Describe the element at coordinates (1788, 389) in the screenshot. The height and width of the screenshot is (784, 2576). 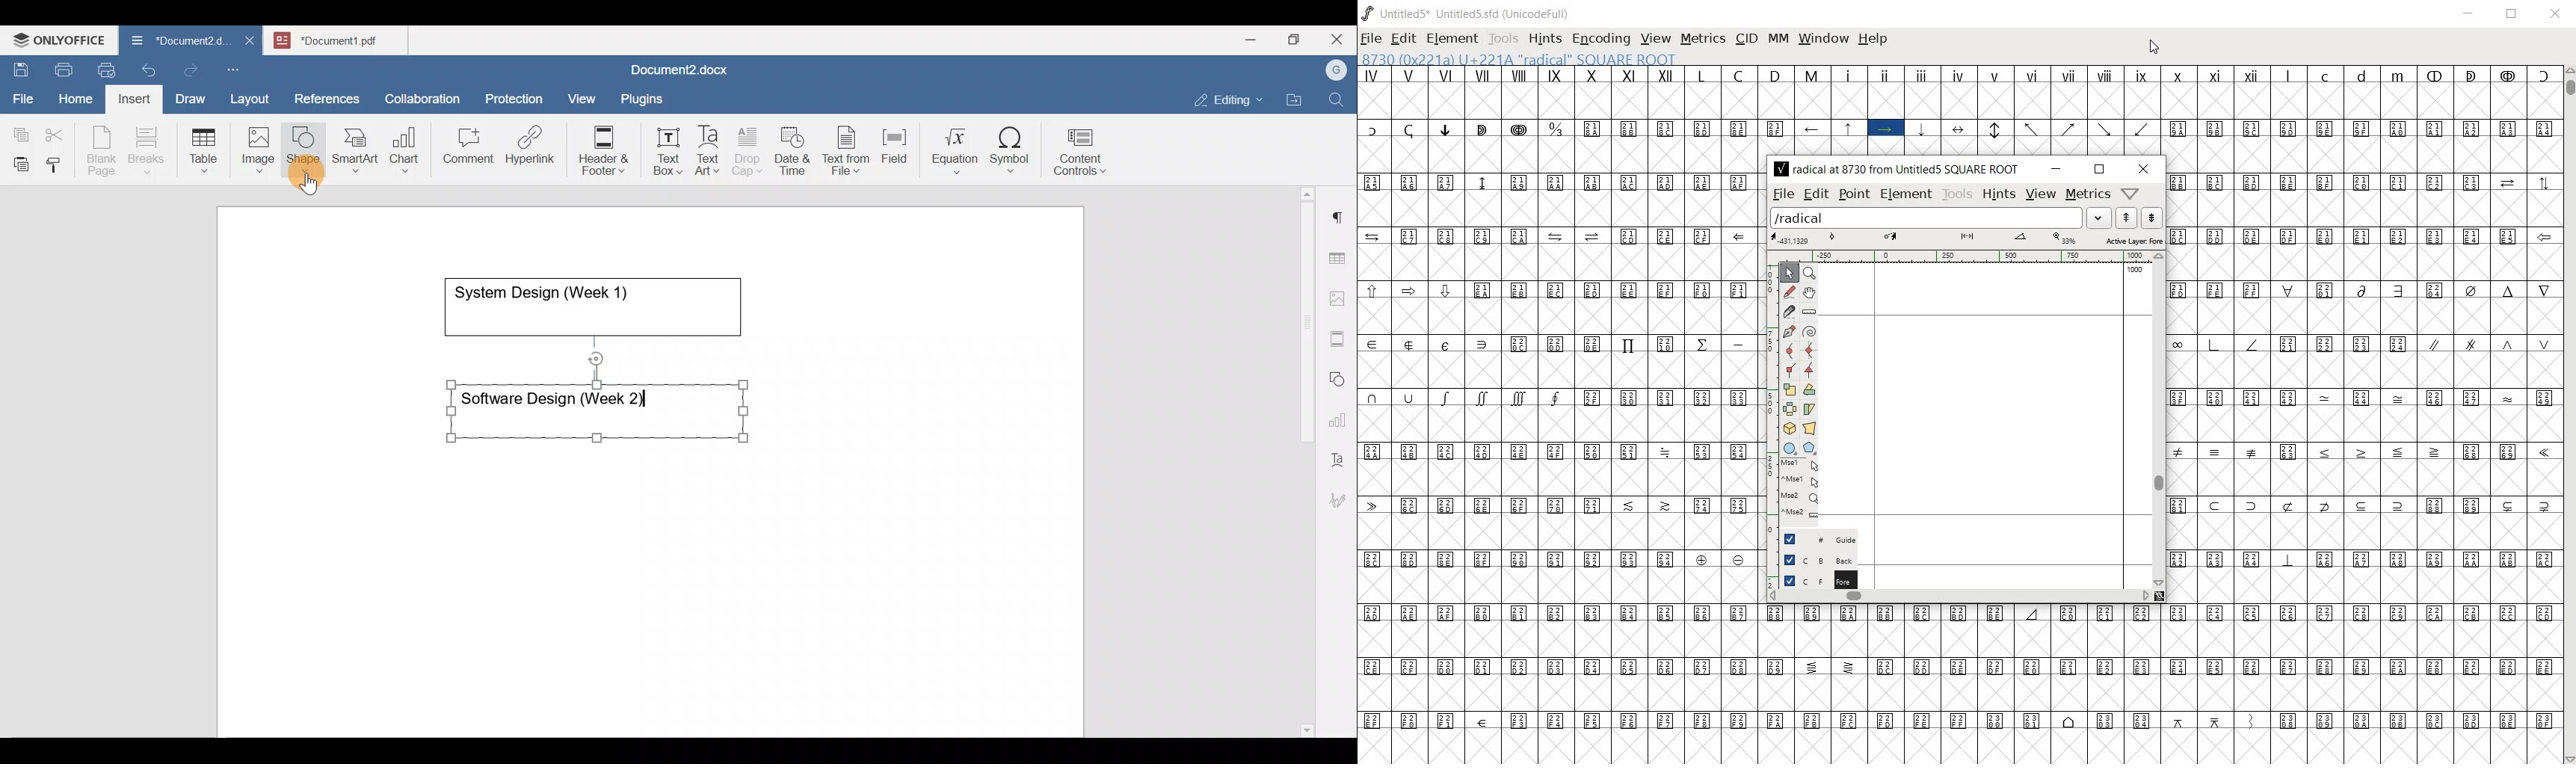
I see `scale the selection` at that location.